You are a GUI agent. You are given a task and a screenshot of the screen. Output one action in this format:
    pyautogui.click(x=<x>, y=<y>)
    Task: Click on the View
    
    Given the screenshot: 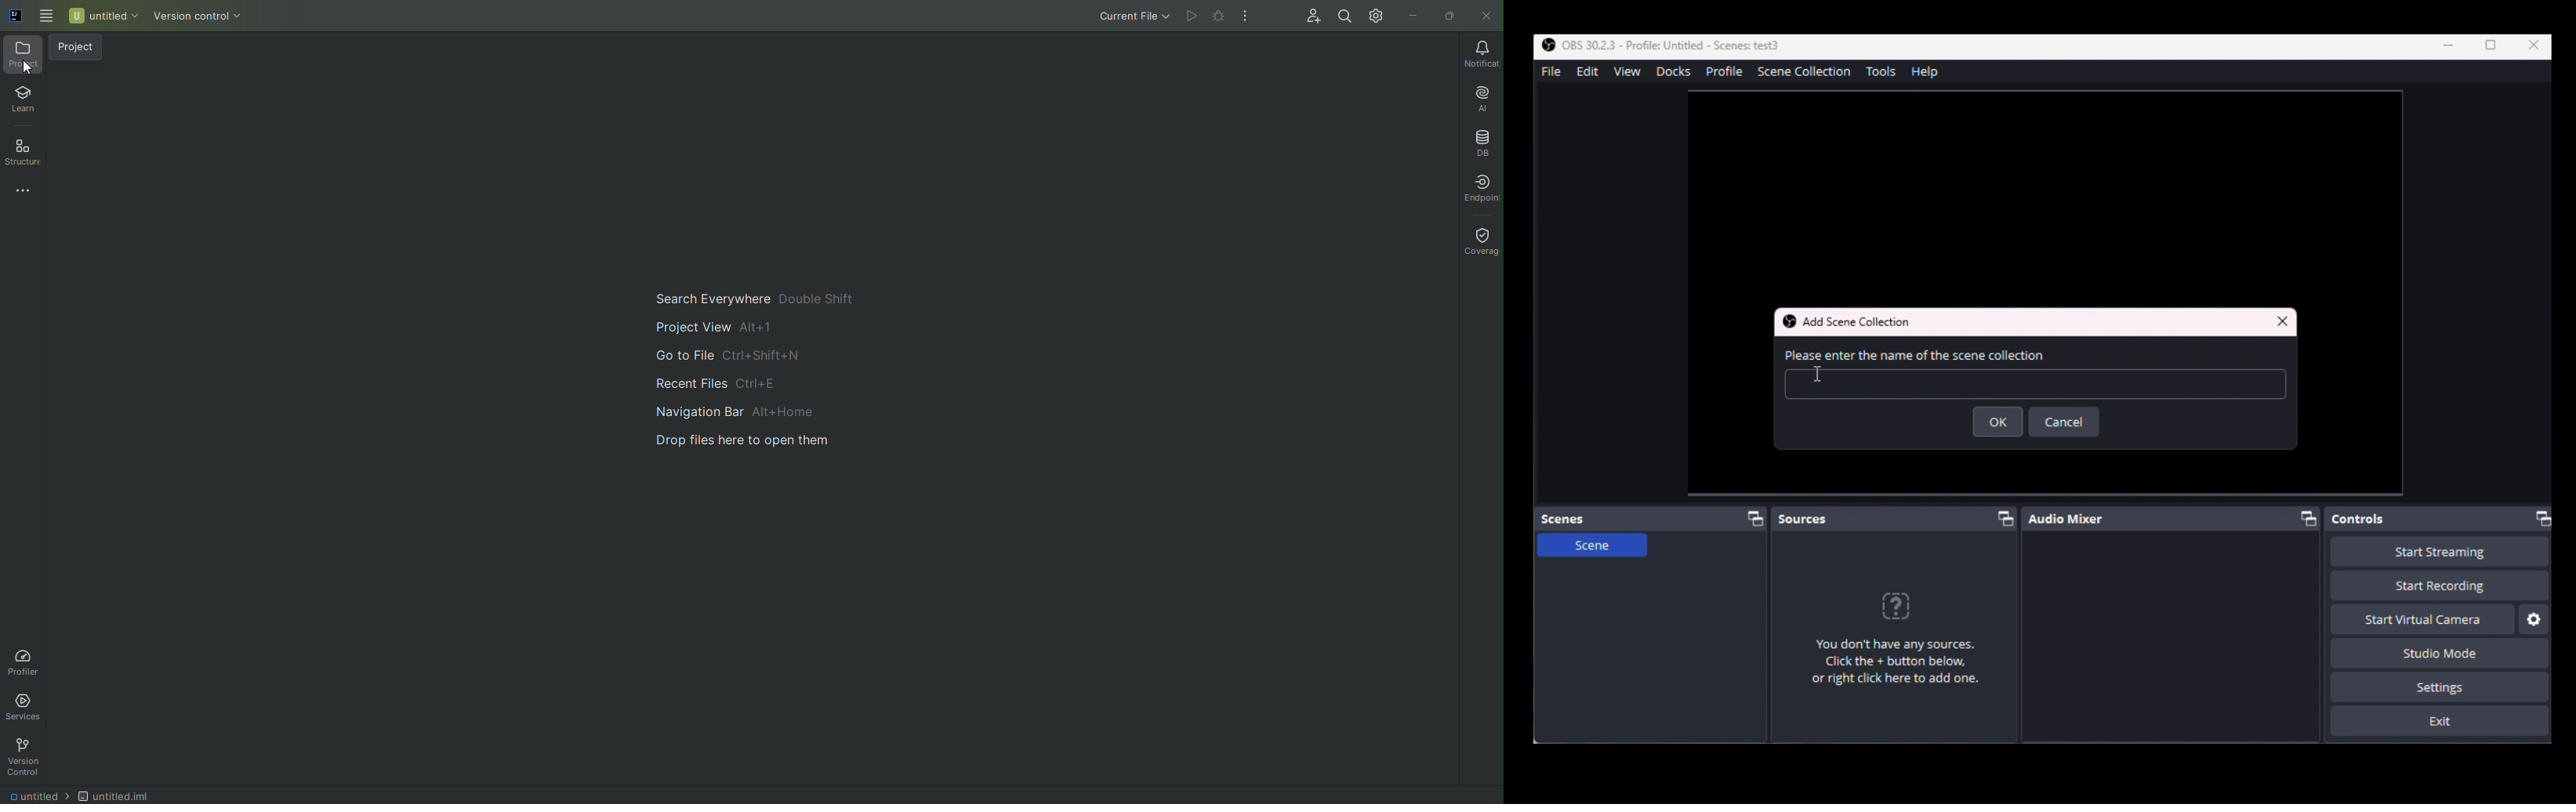 What is the action you would take?
    pyautogui.click(x=1630, y=73)
    